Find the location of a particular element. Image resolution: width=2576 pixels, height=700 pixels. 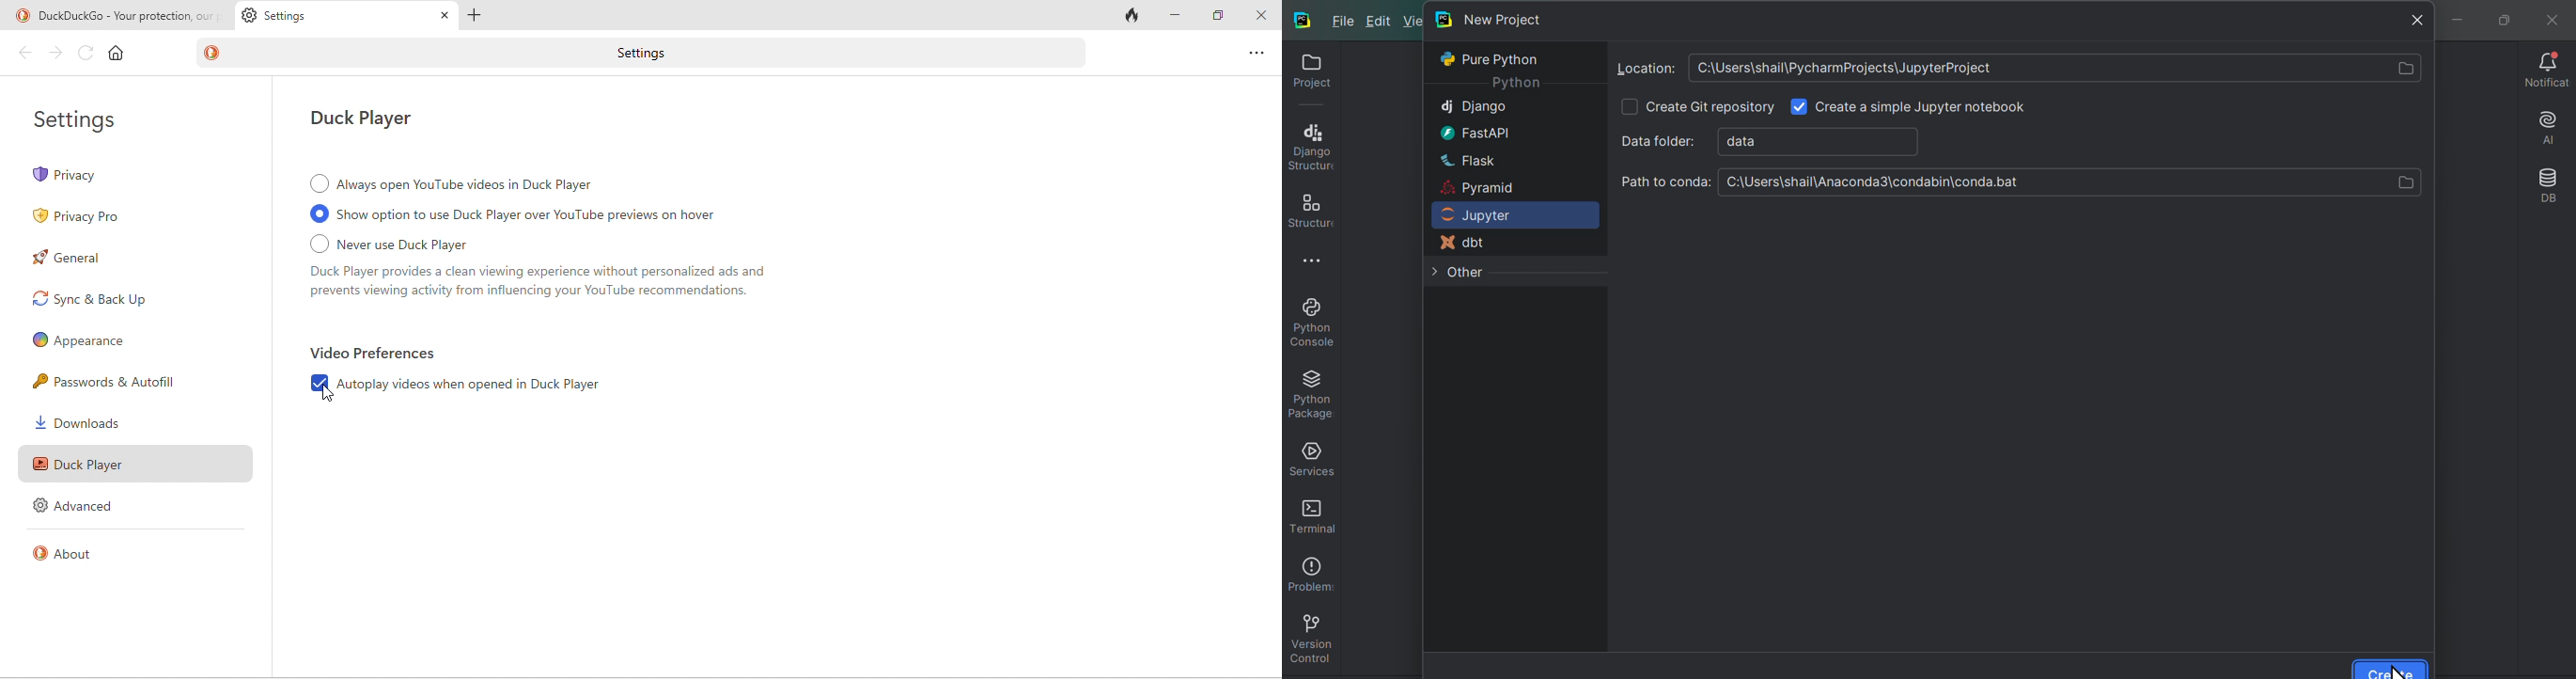

Data folder is located at coordinates (1803, 141).